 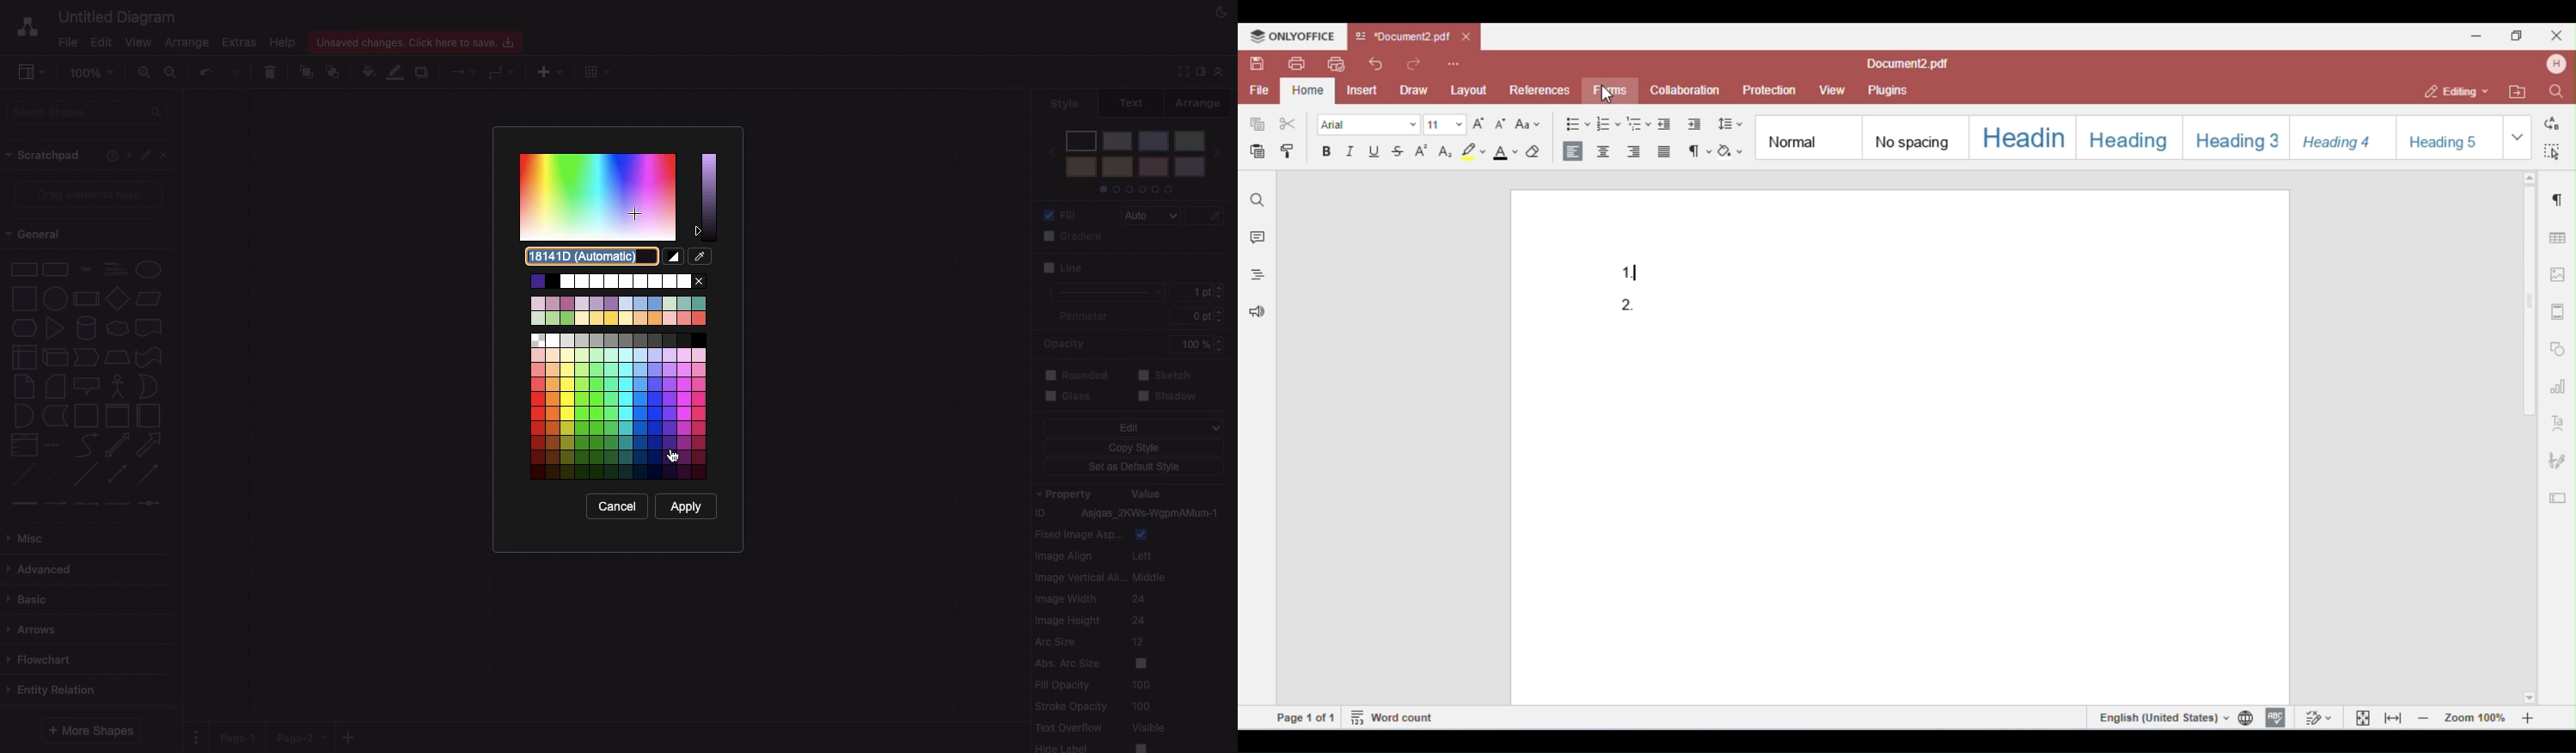 What do you see at coordinates (503, 73) in the screenshot?
I see `Waypoints` at bounding box center [503, 73].